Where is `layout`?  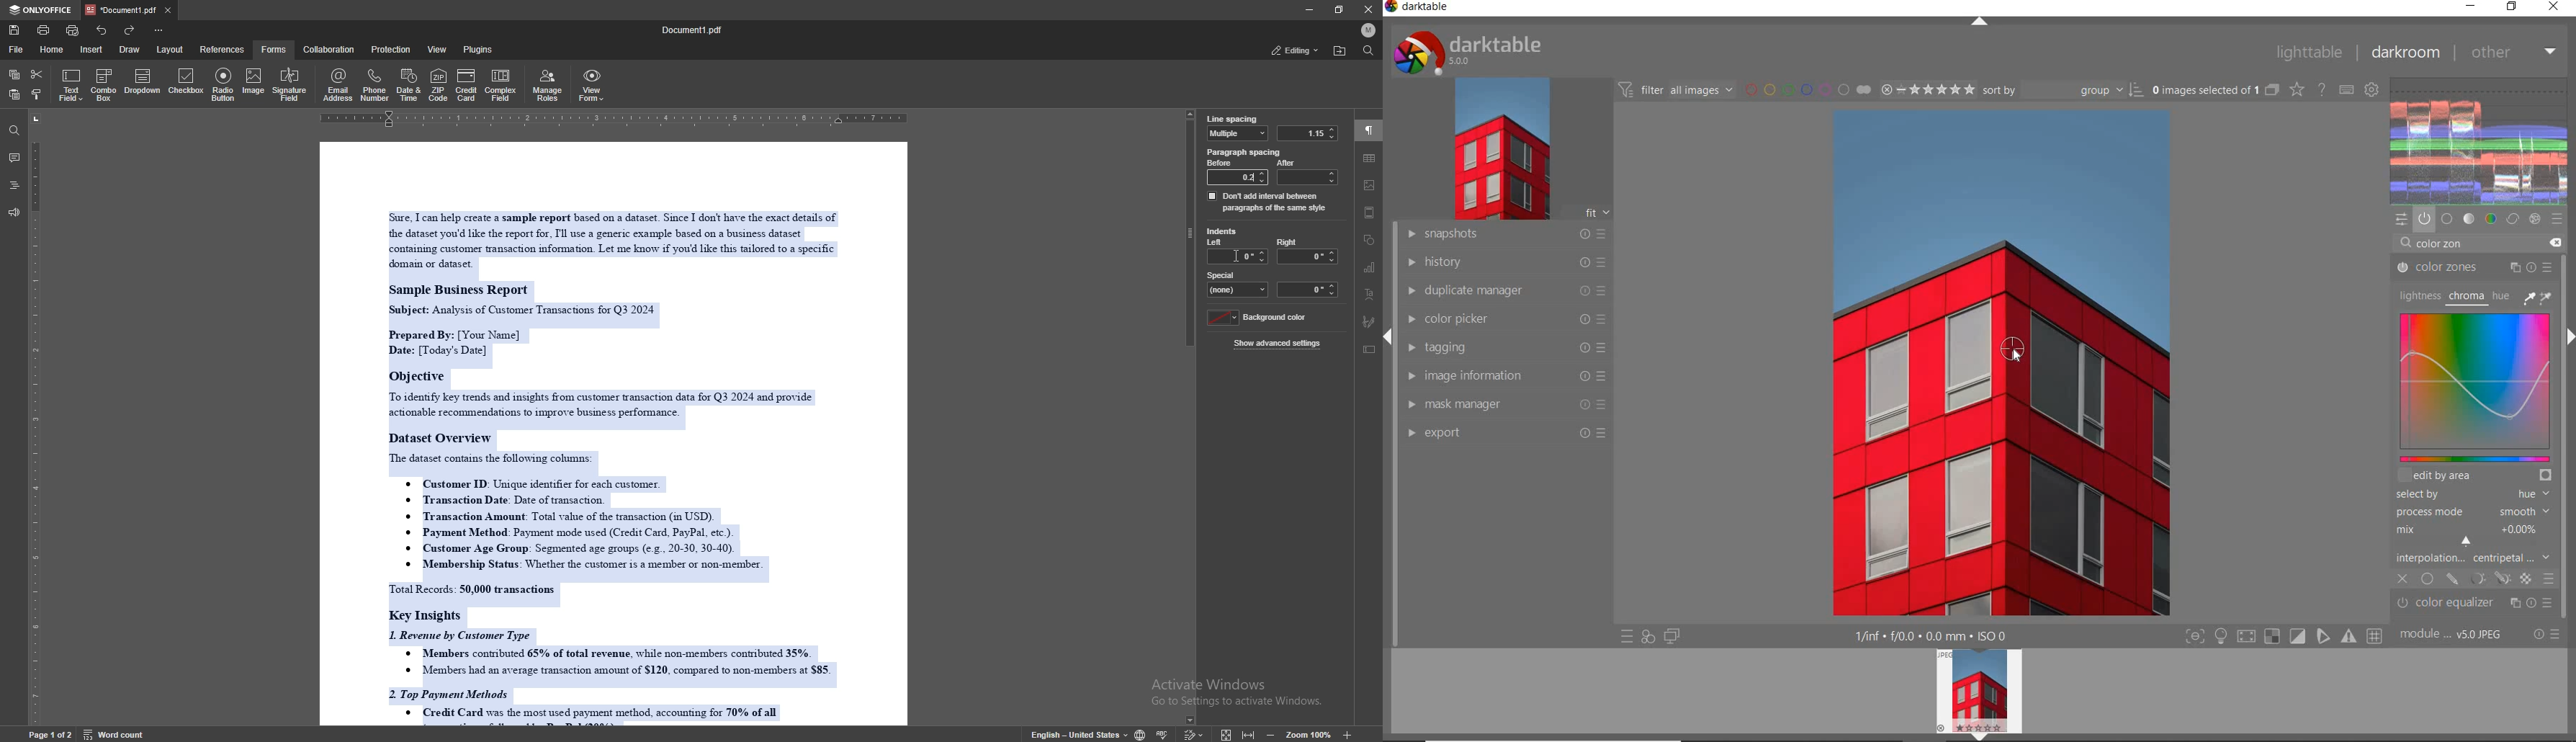
layout is located at coordinates (169, 50).